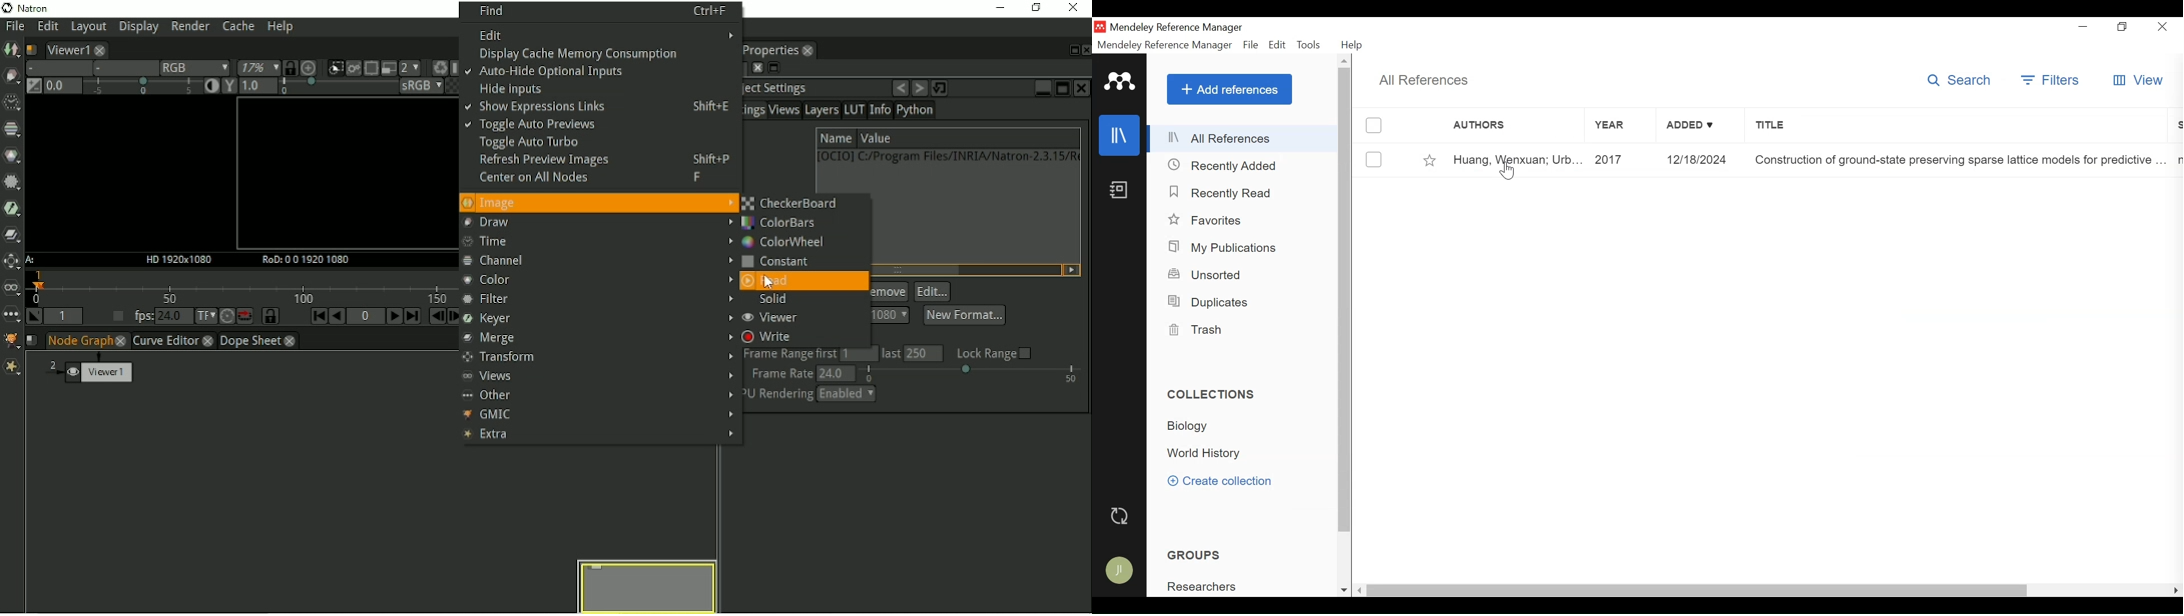 The width and height of the screenshot is (2184, 616). Describe the element at coordinates (2084, 27) in the screenshot. I see `minimize` at that location.